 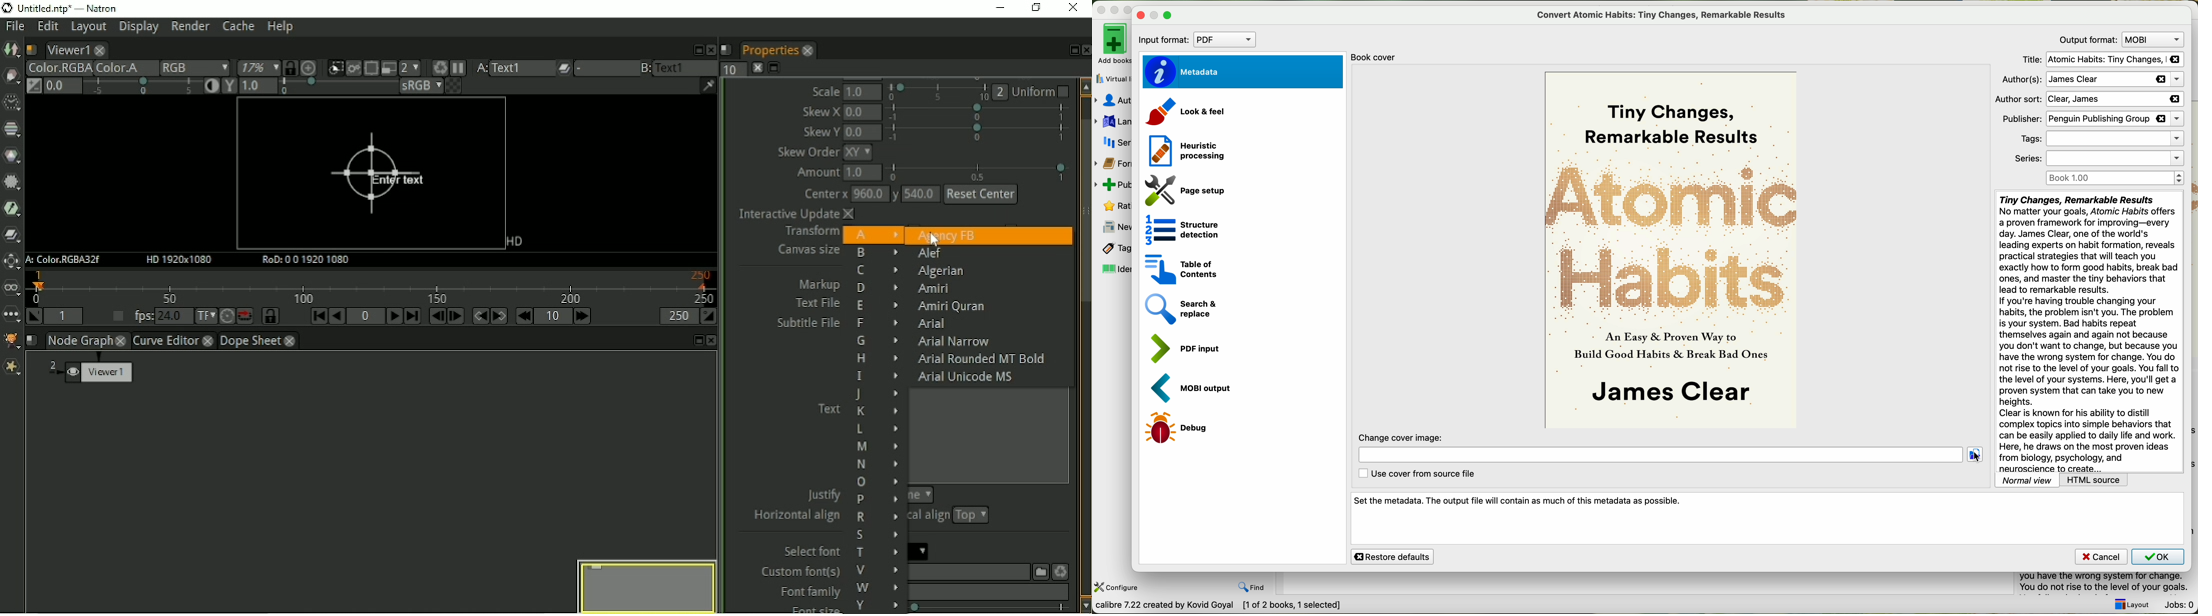 What do you see at coordinates (1115, 268) in the screenshot?
I see `identifiers` at bounding box center [1115, 268].